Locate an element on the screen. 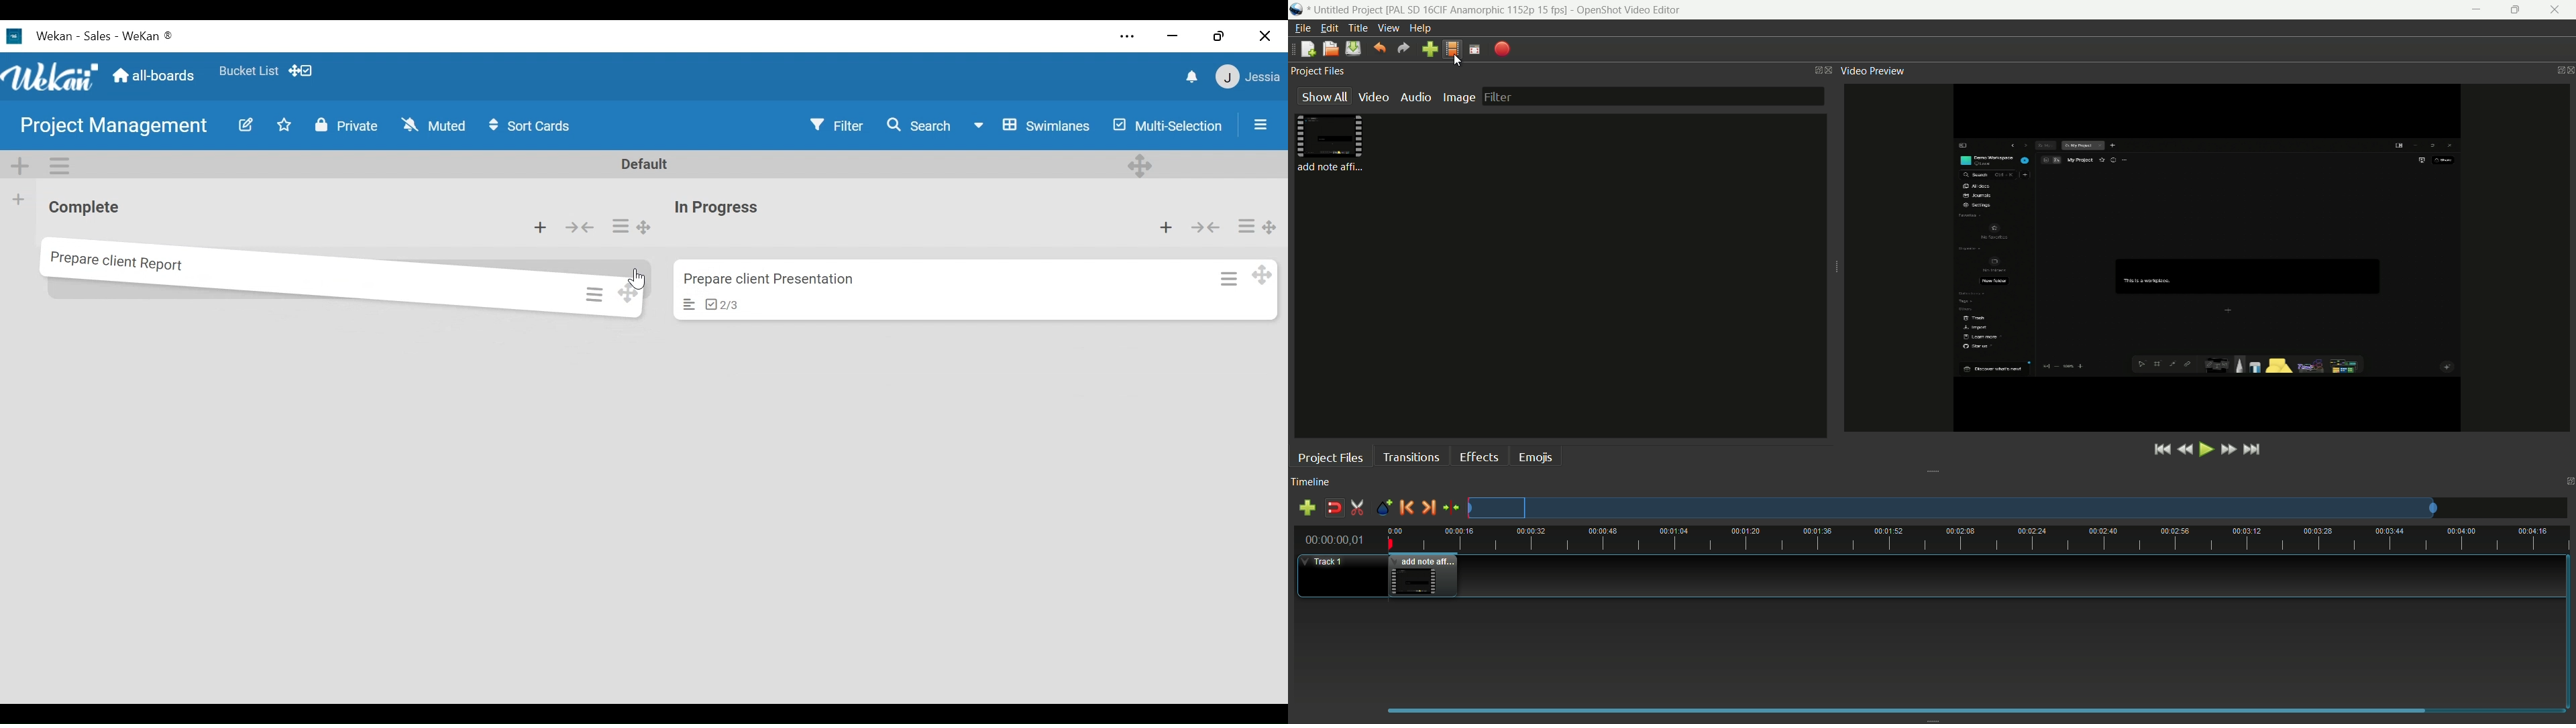 The width and height of the screenshot is (2576, 728). Cursor is located at coordinates (639, 272).